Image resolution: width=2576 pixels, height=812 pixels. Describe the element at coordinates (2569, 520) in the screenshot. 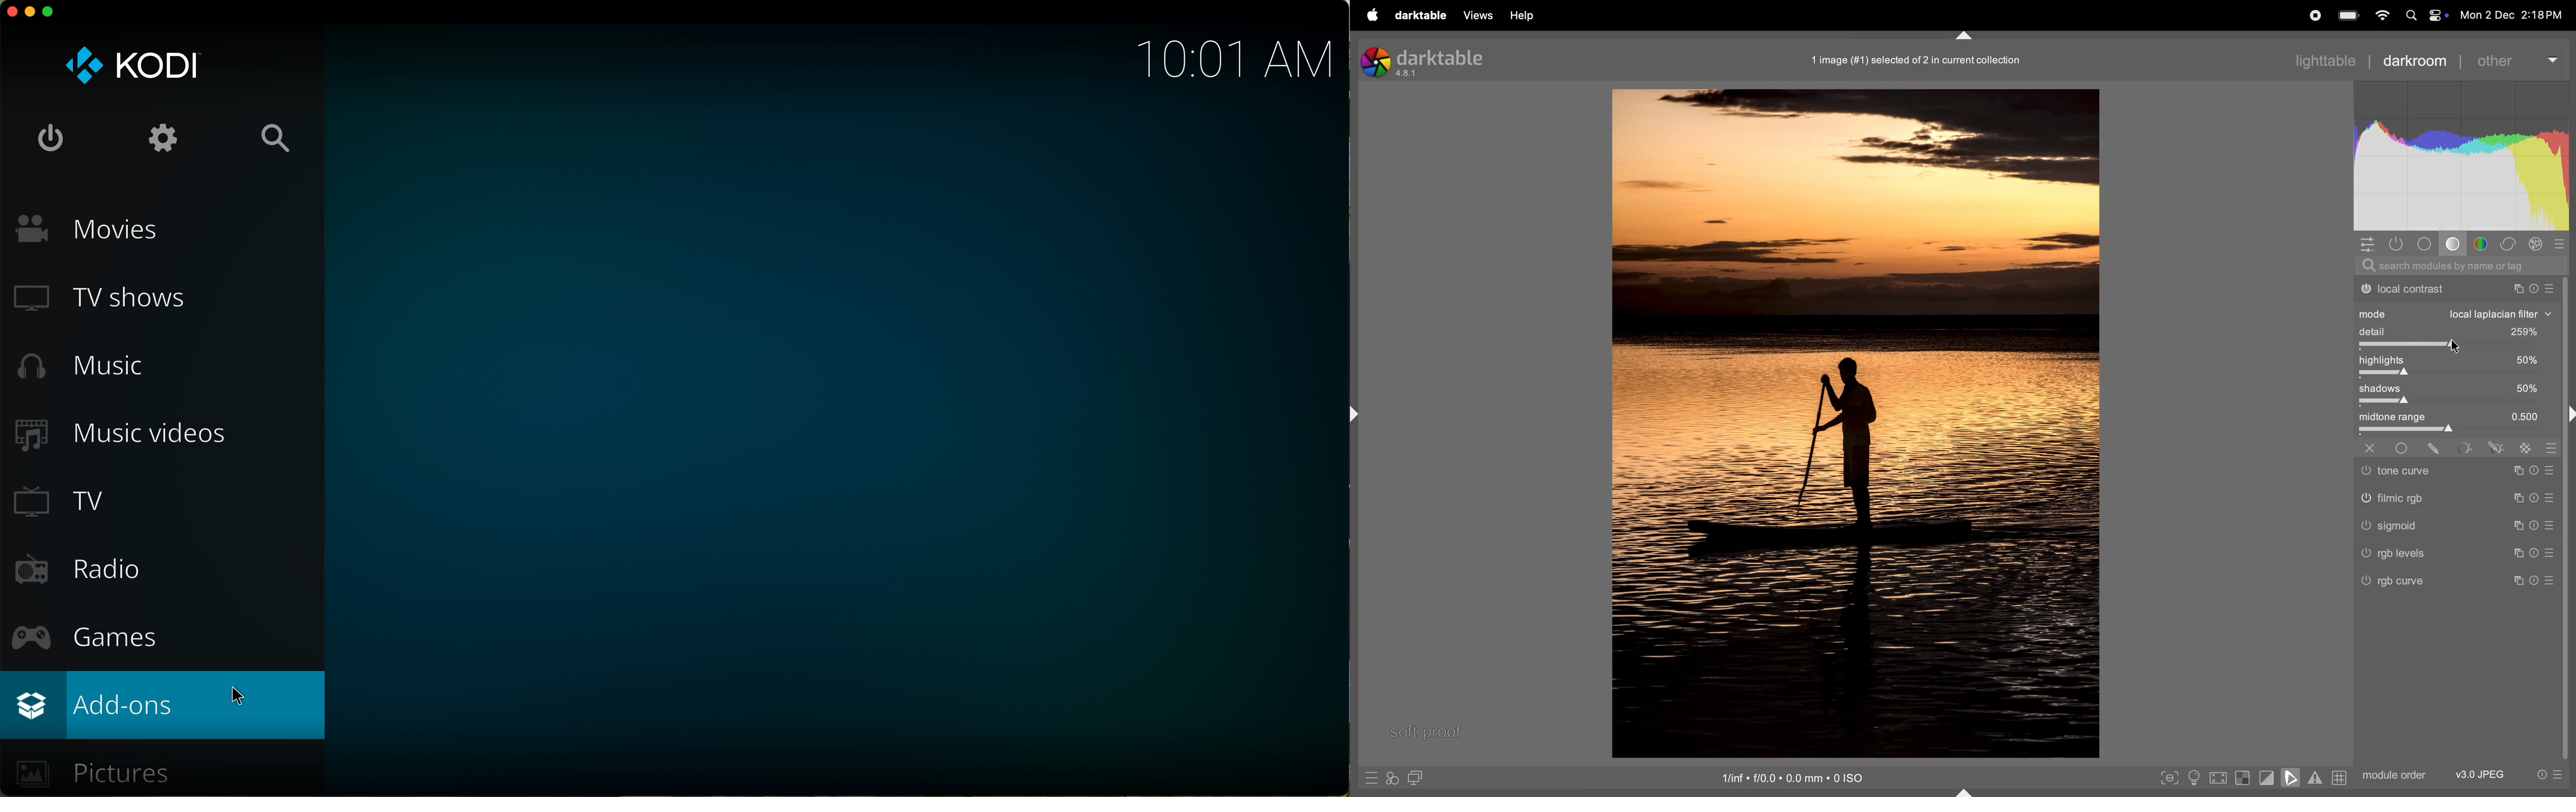

I see `task bar ` at that location.